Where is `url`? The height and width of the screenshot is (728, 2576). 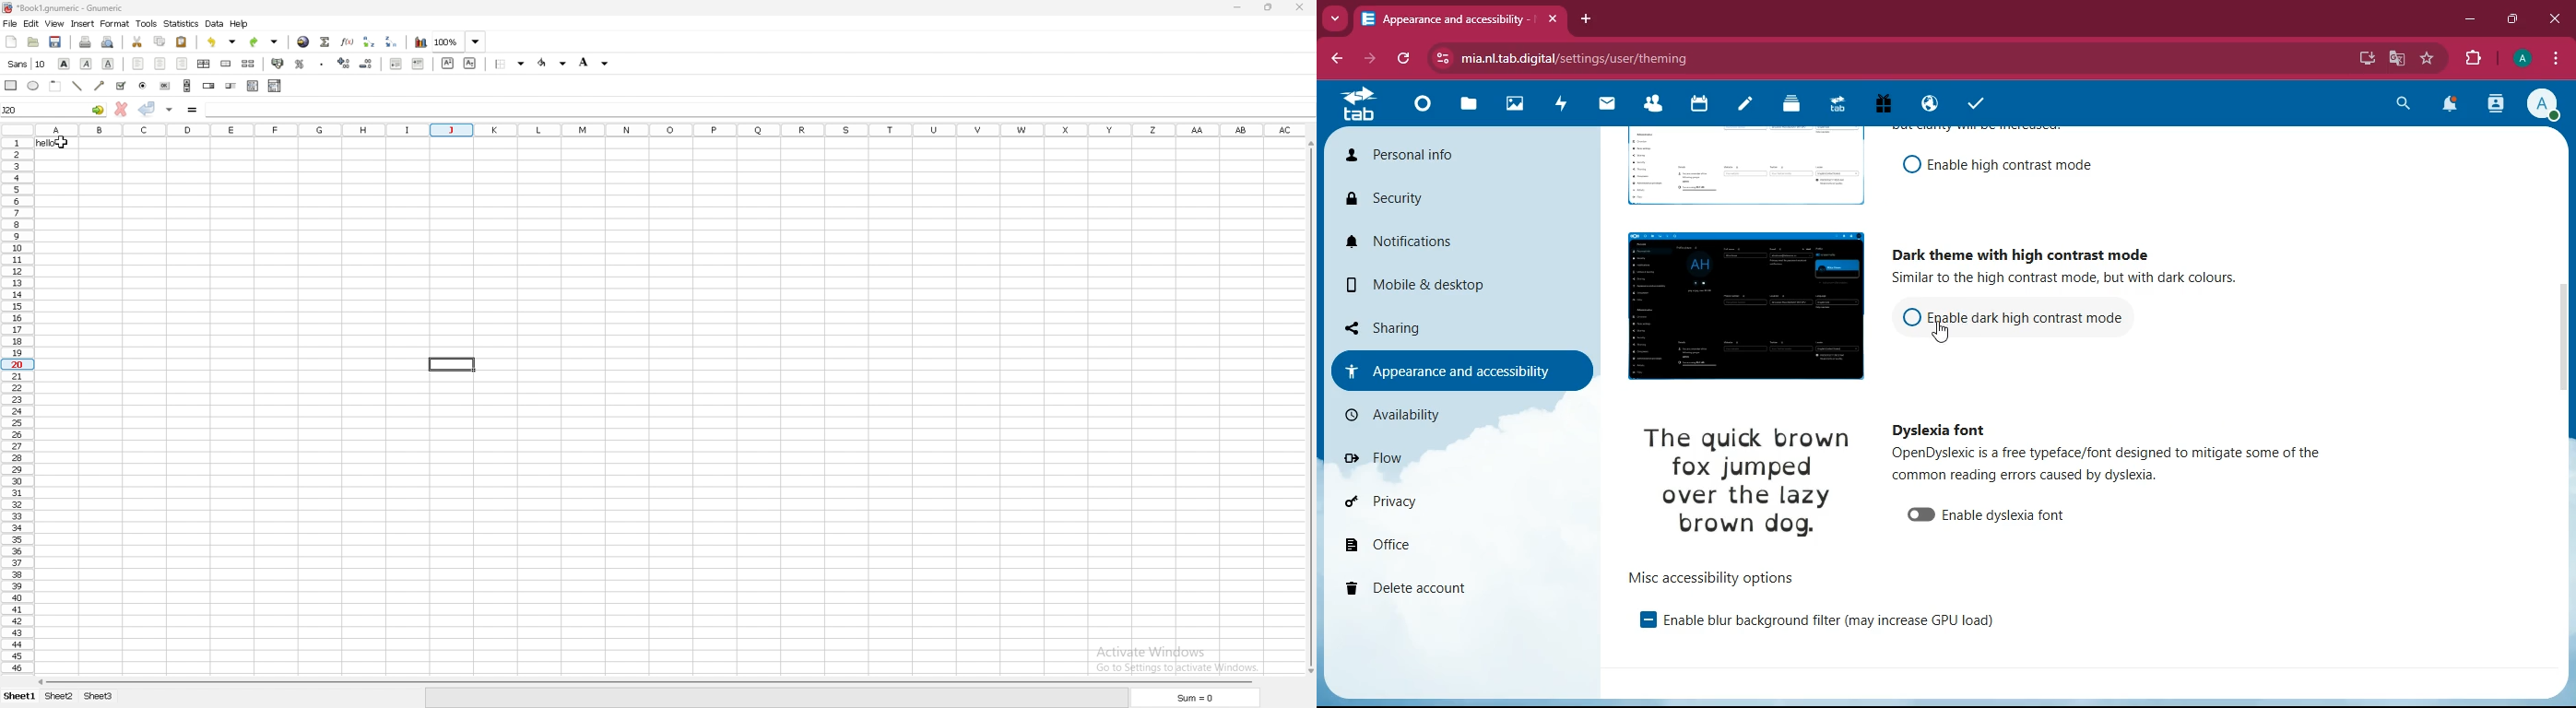
url is located at coordinates (1743, 57).